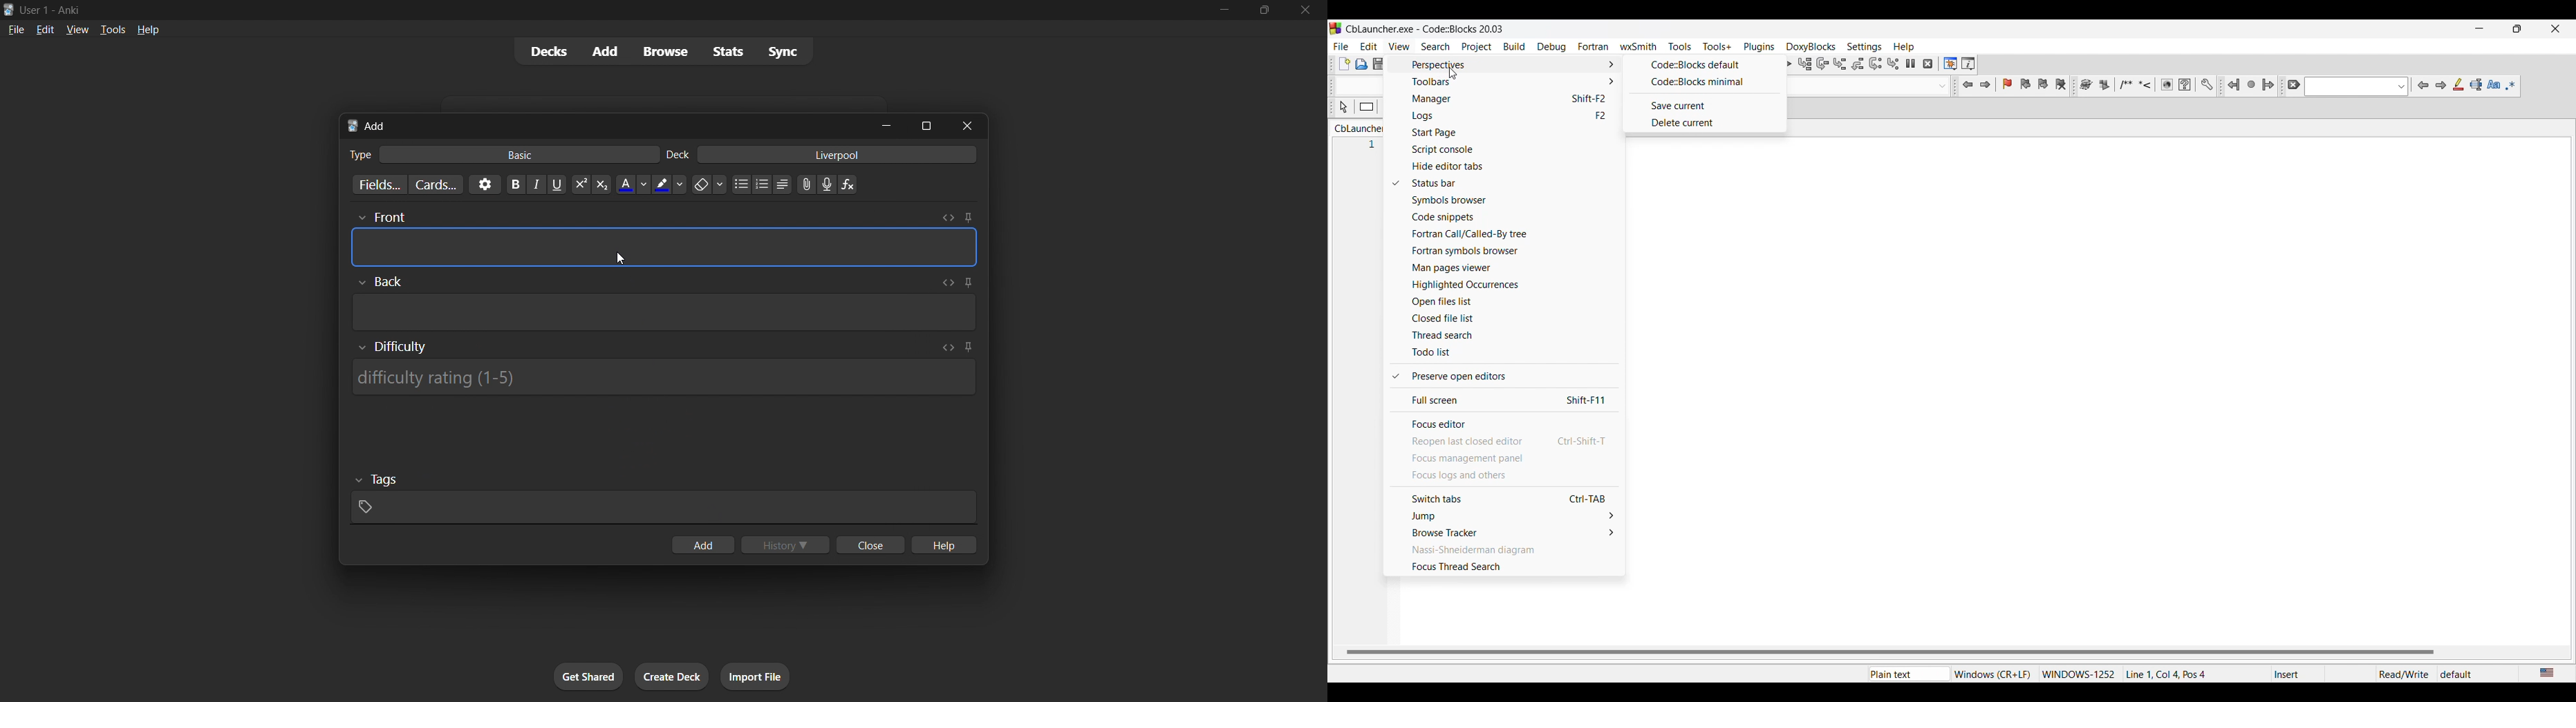  I want to click on get shared, so click(588, 676).